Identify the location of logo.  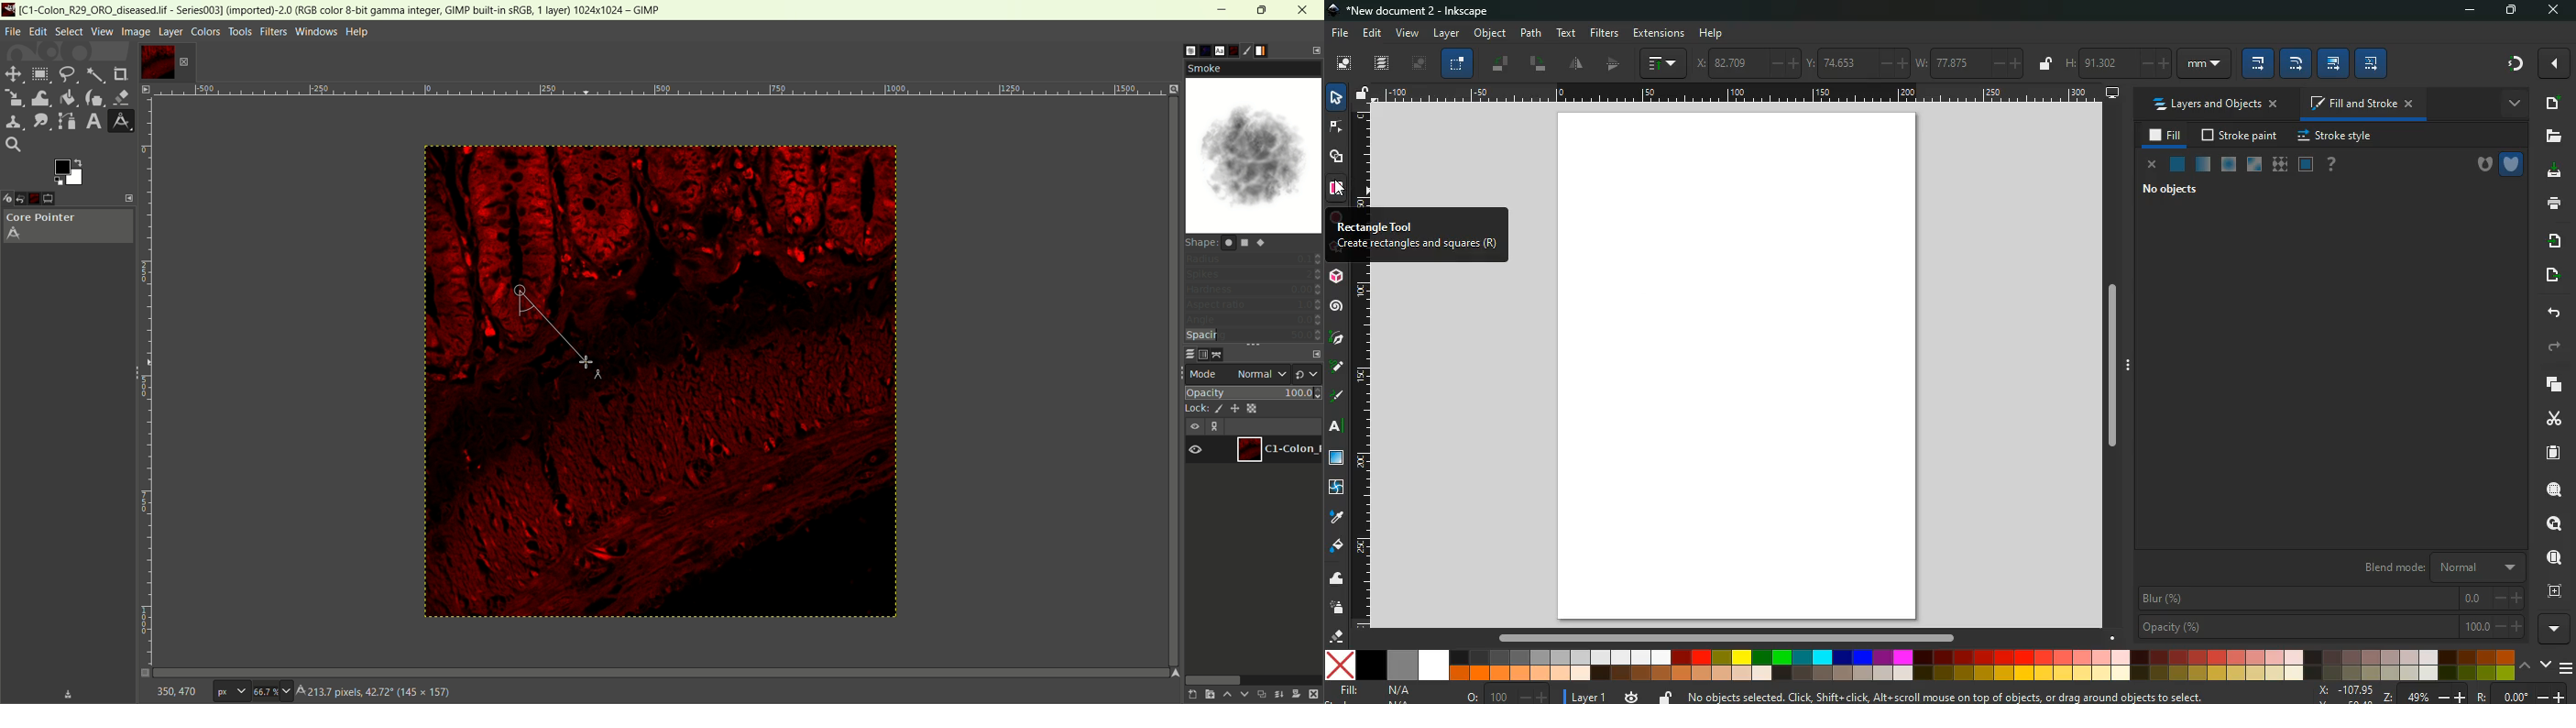
(9, 9).